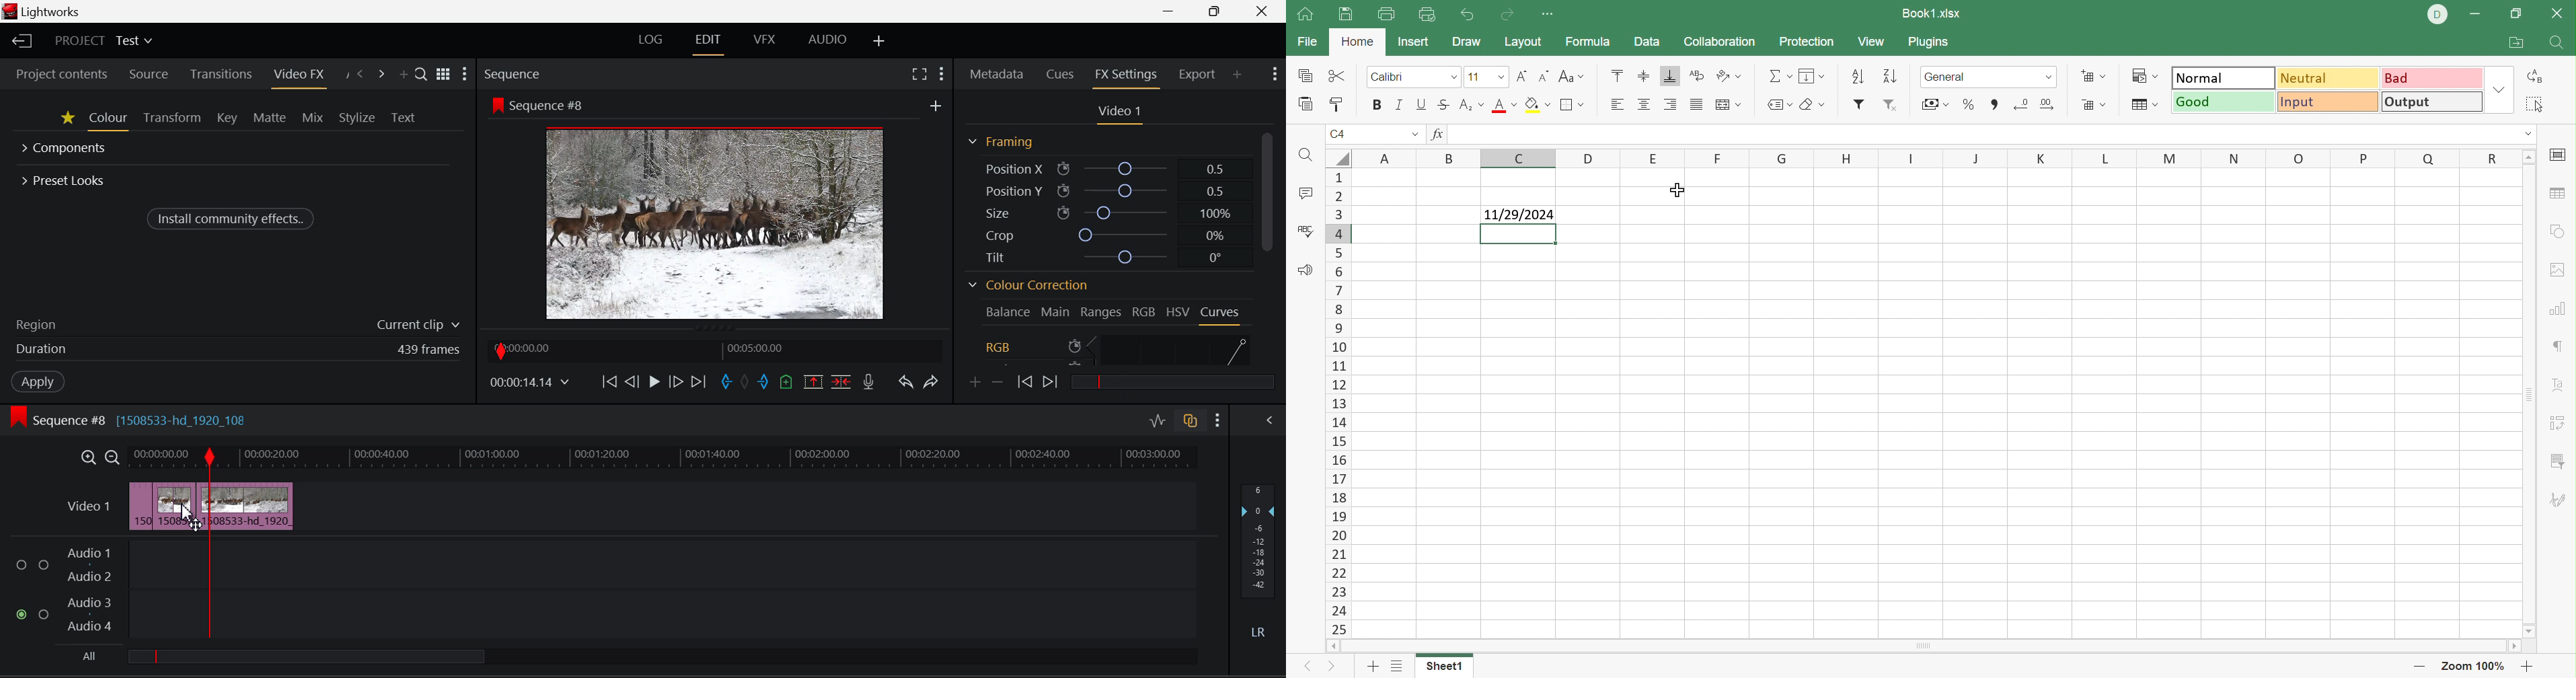  What do you see at coordinates (405, 116) in the screenshot?
I see `Text` at bounding box center [405, 116].